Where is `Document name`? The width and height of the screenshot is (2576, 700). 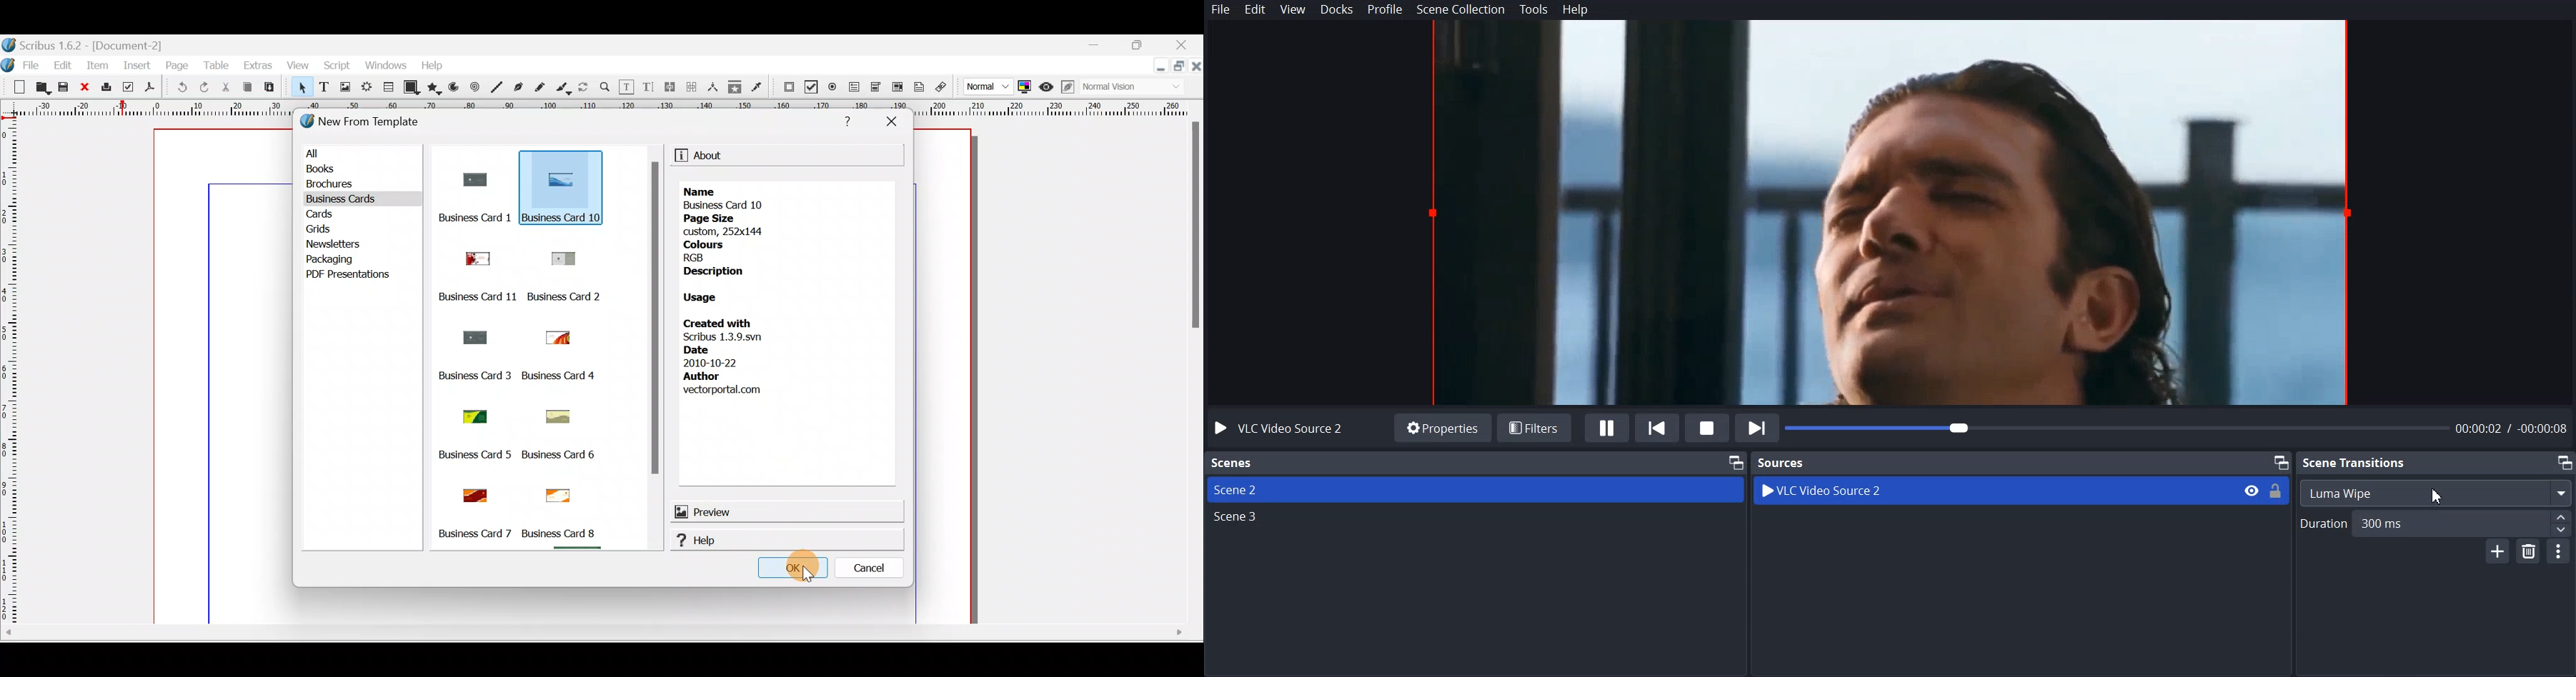
Document name is located at coordinates (89, 43).